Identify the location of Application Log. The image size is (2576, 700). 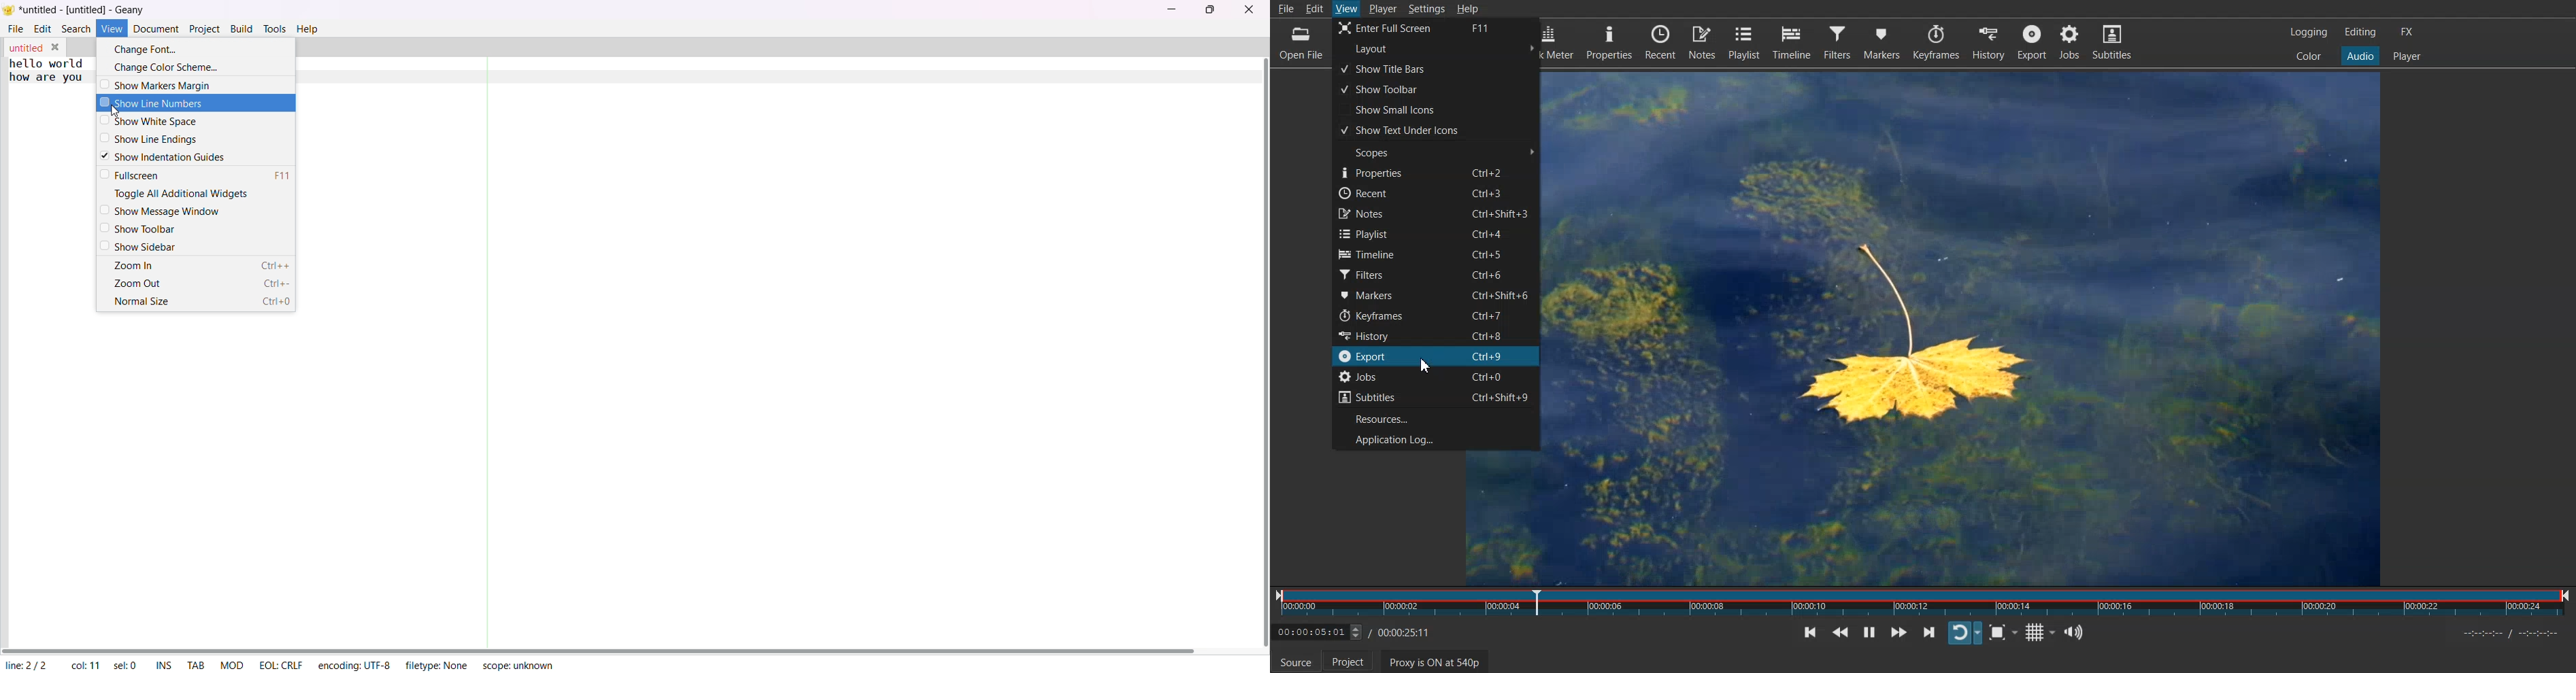
(1435, 440).